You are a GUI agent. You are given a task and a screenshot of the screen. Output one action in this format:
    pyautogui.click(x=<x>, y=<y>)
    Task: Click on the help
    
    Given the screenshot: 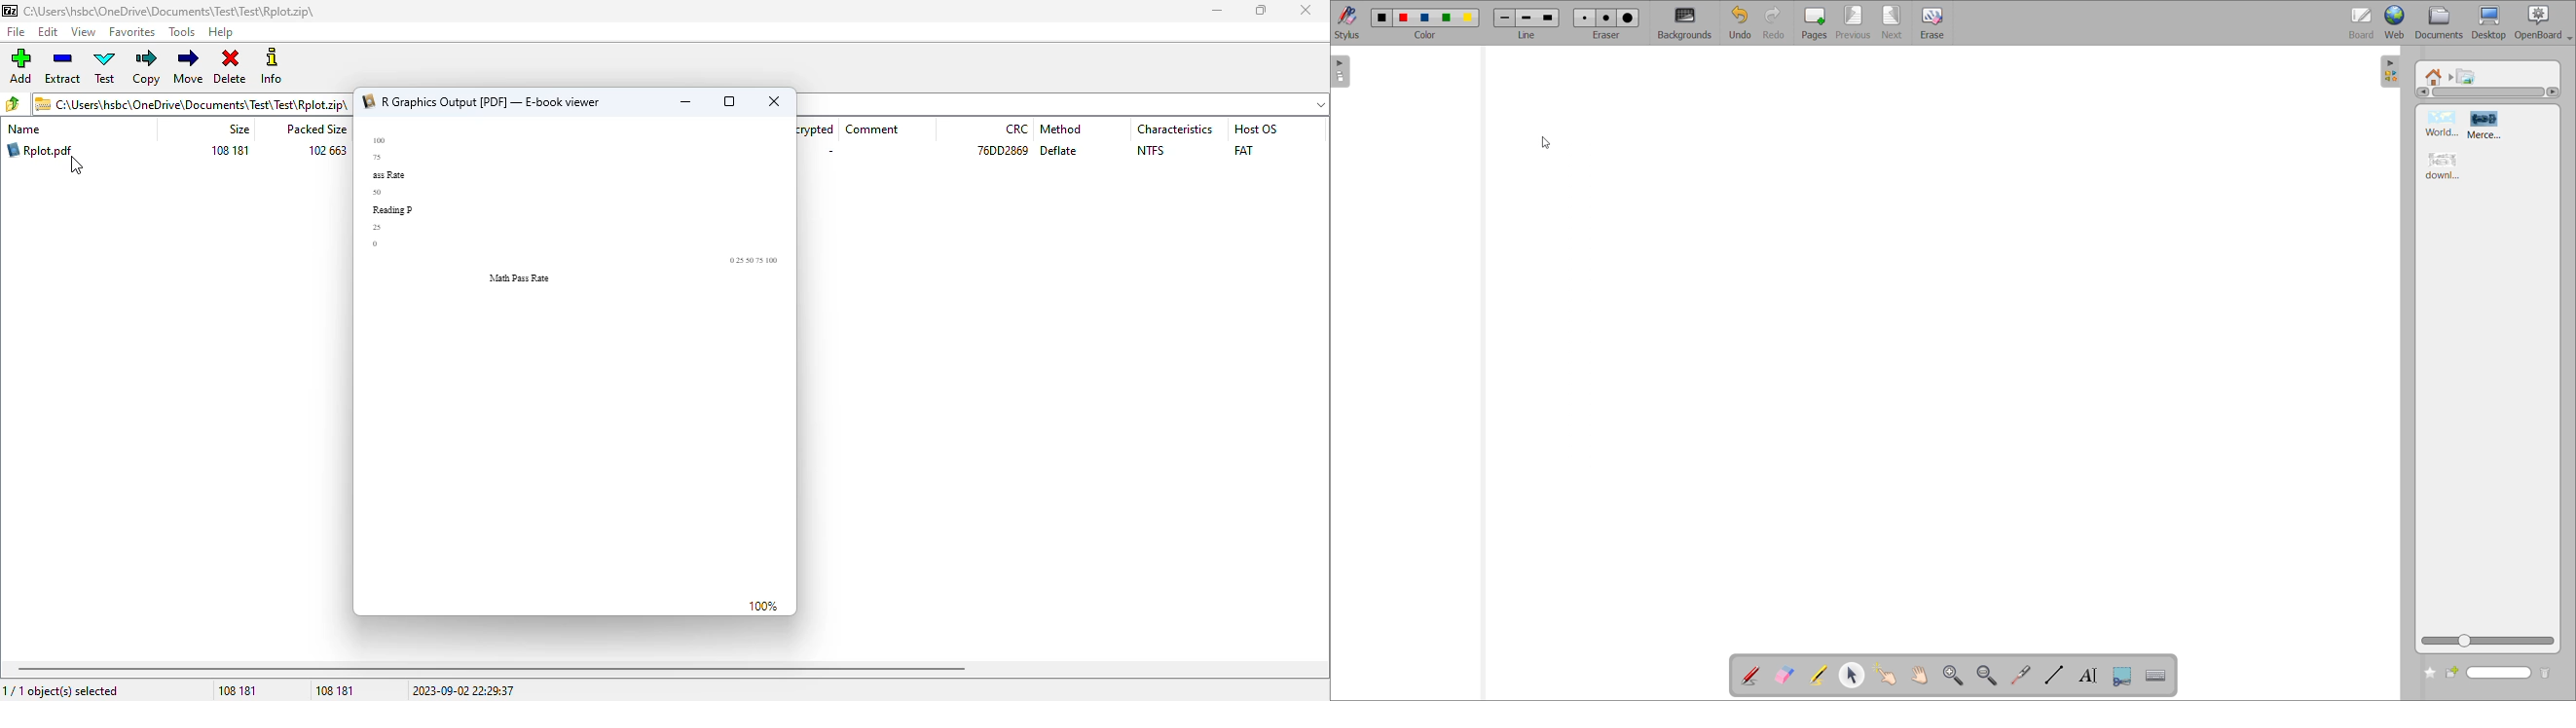 What is the action you would take?
    pyautogui.click(x=221, y=32)
    